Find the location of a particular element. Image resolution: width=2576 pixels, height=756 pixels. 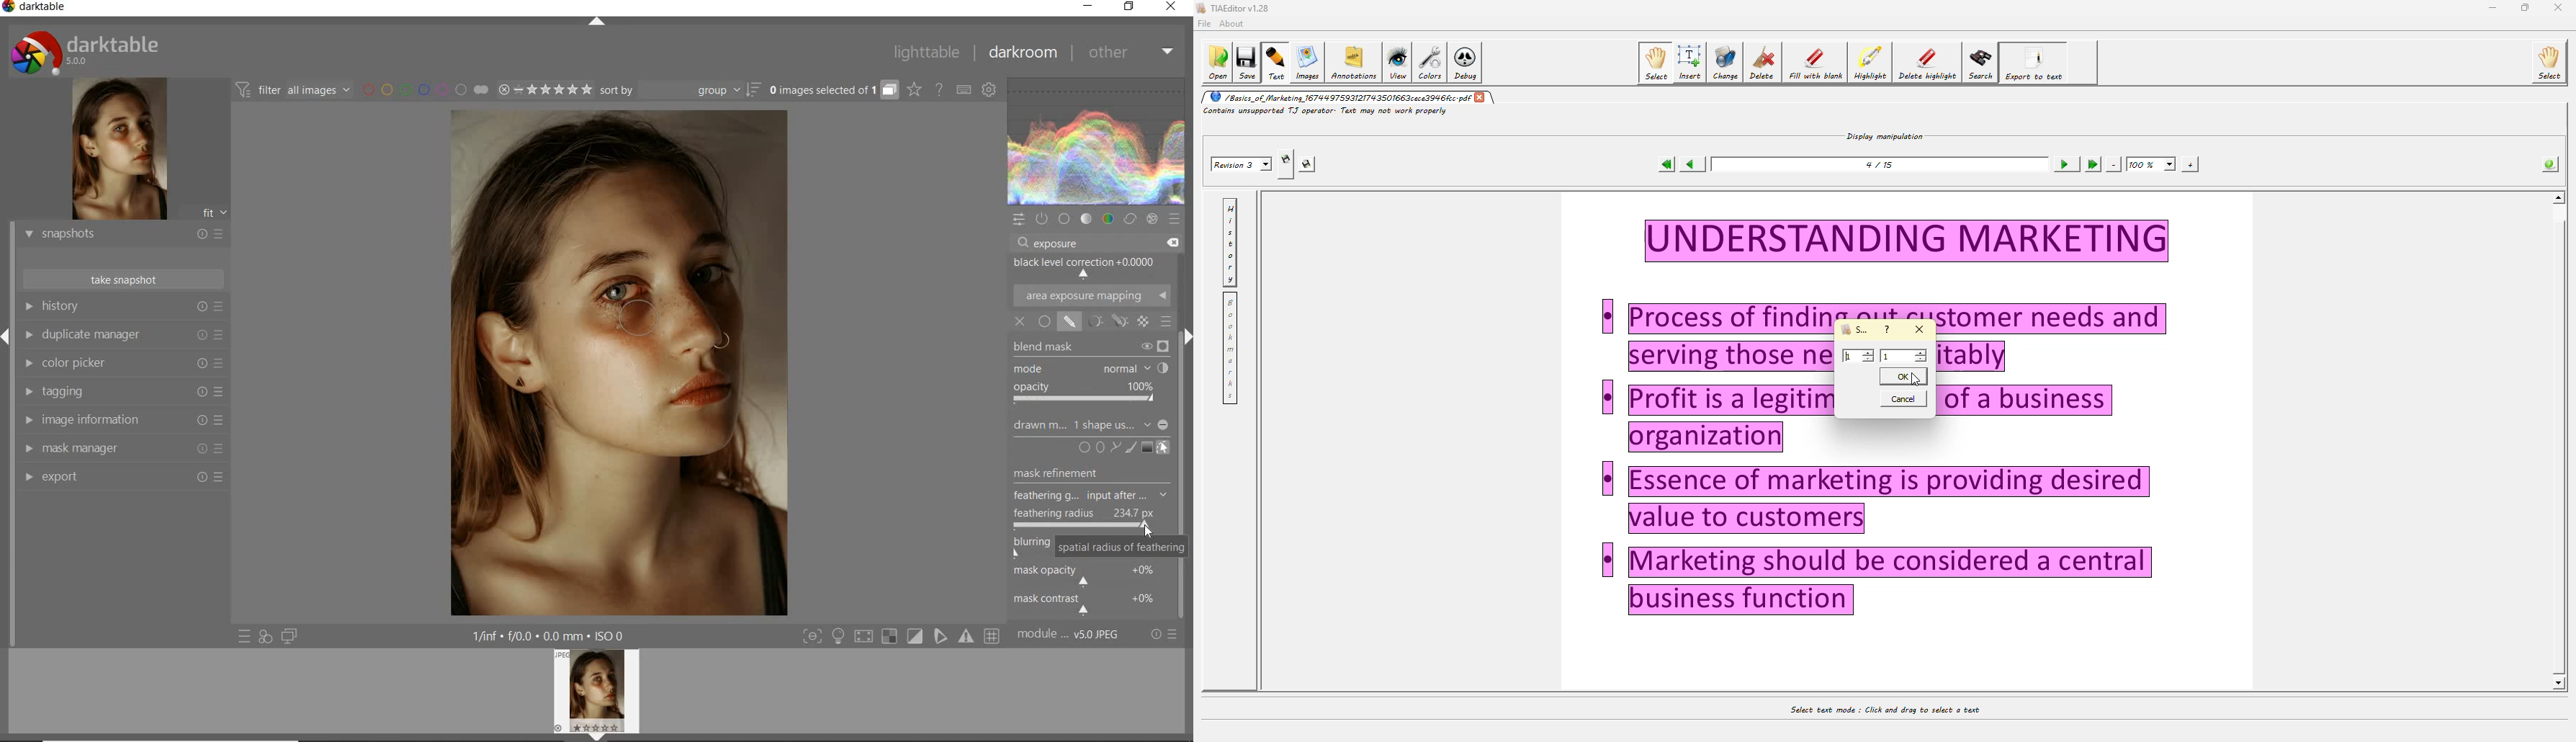

scrollbar is located at coordinates (1181, 387).